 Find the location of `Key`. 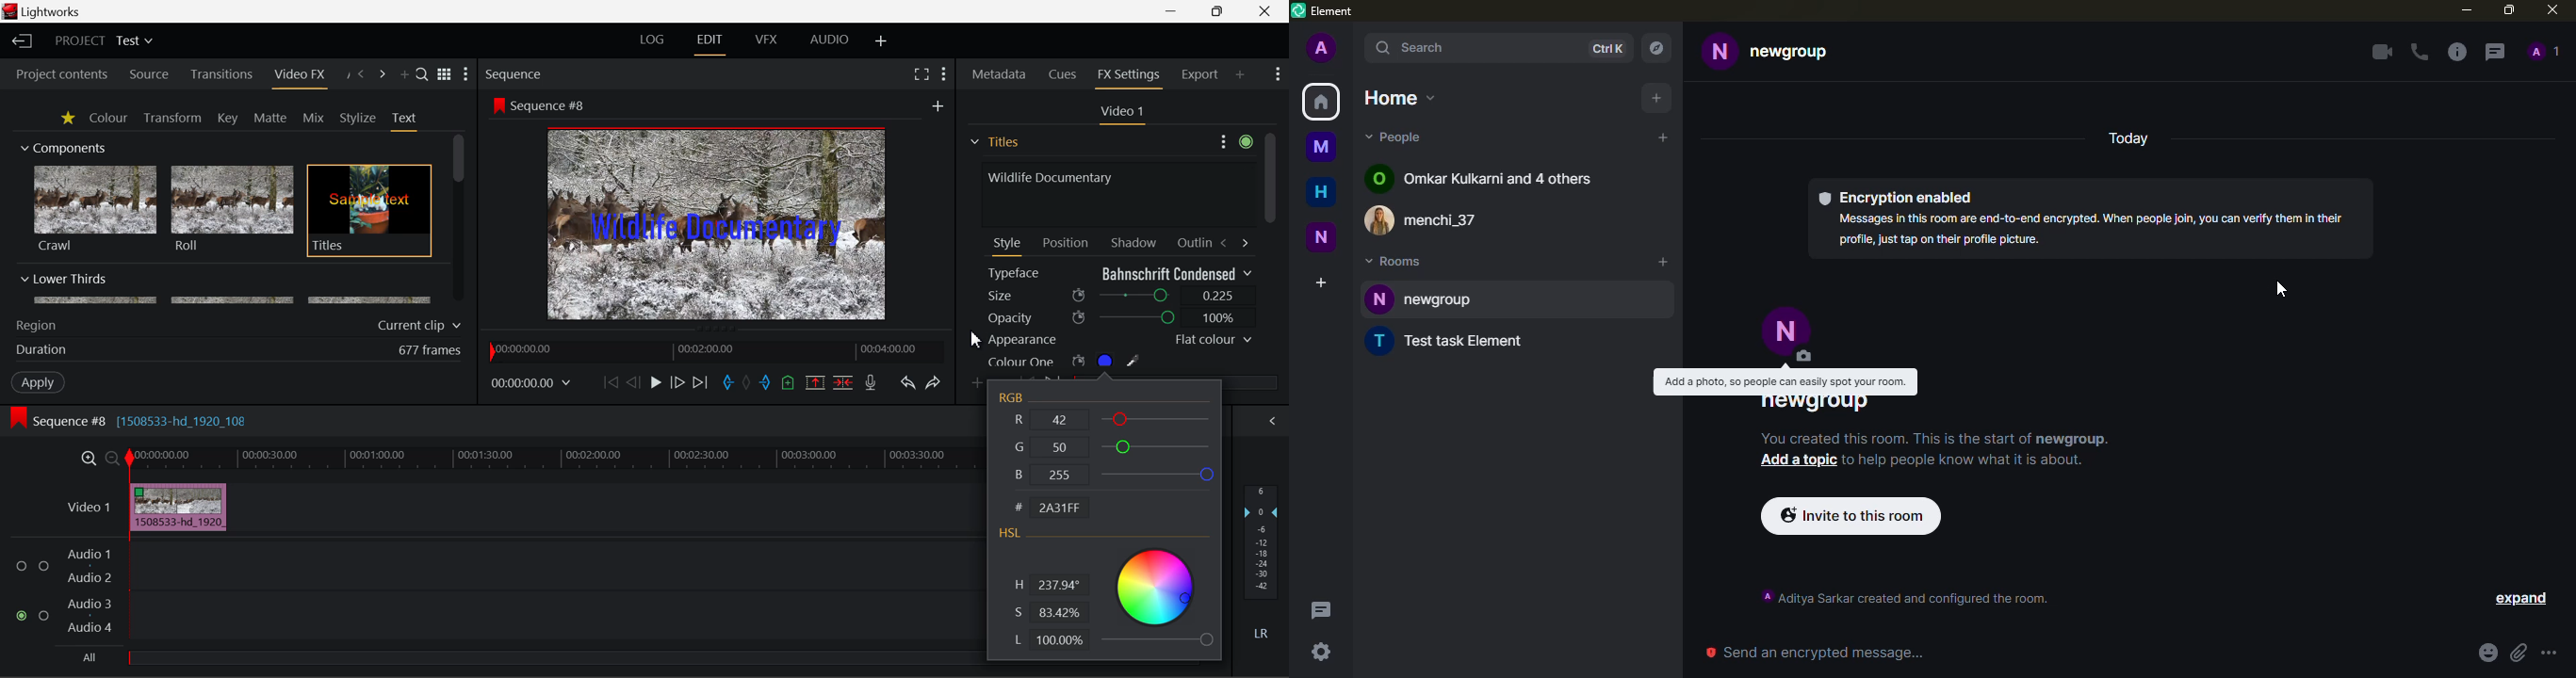

Key is located at coordinates (229, 119).